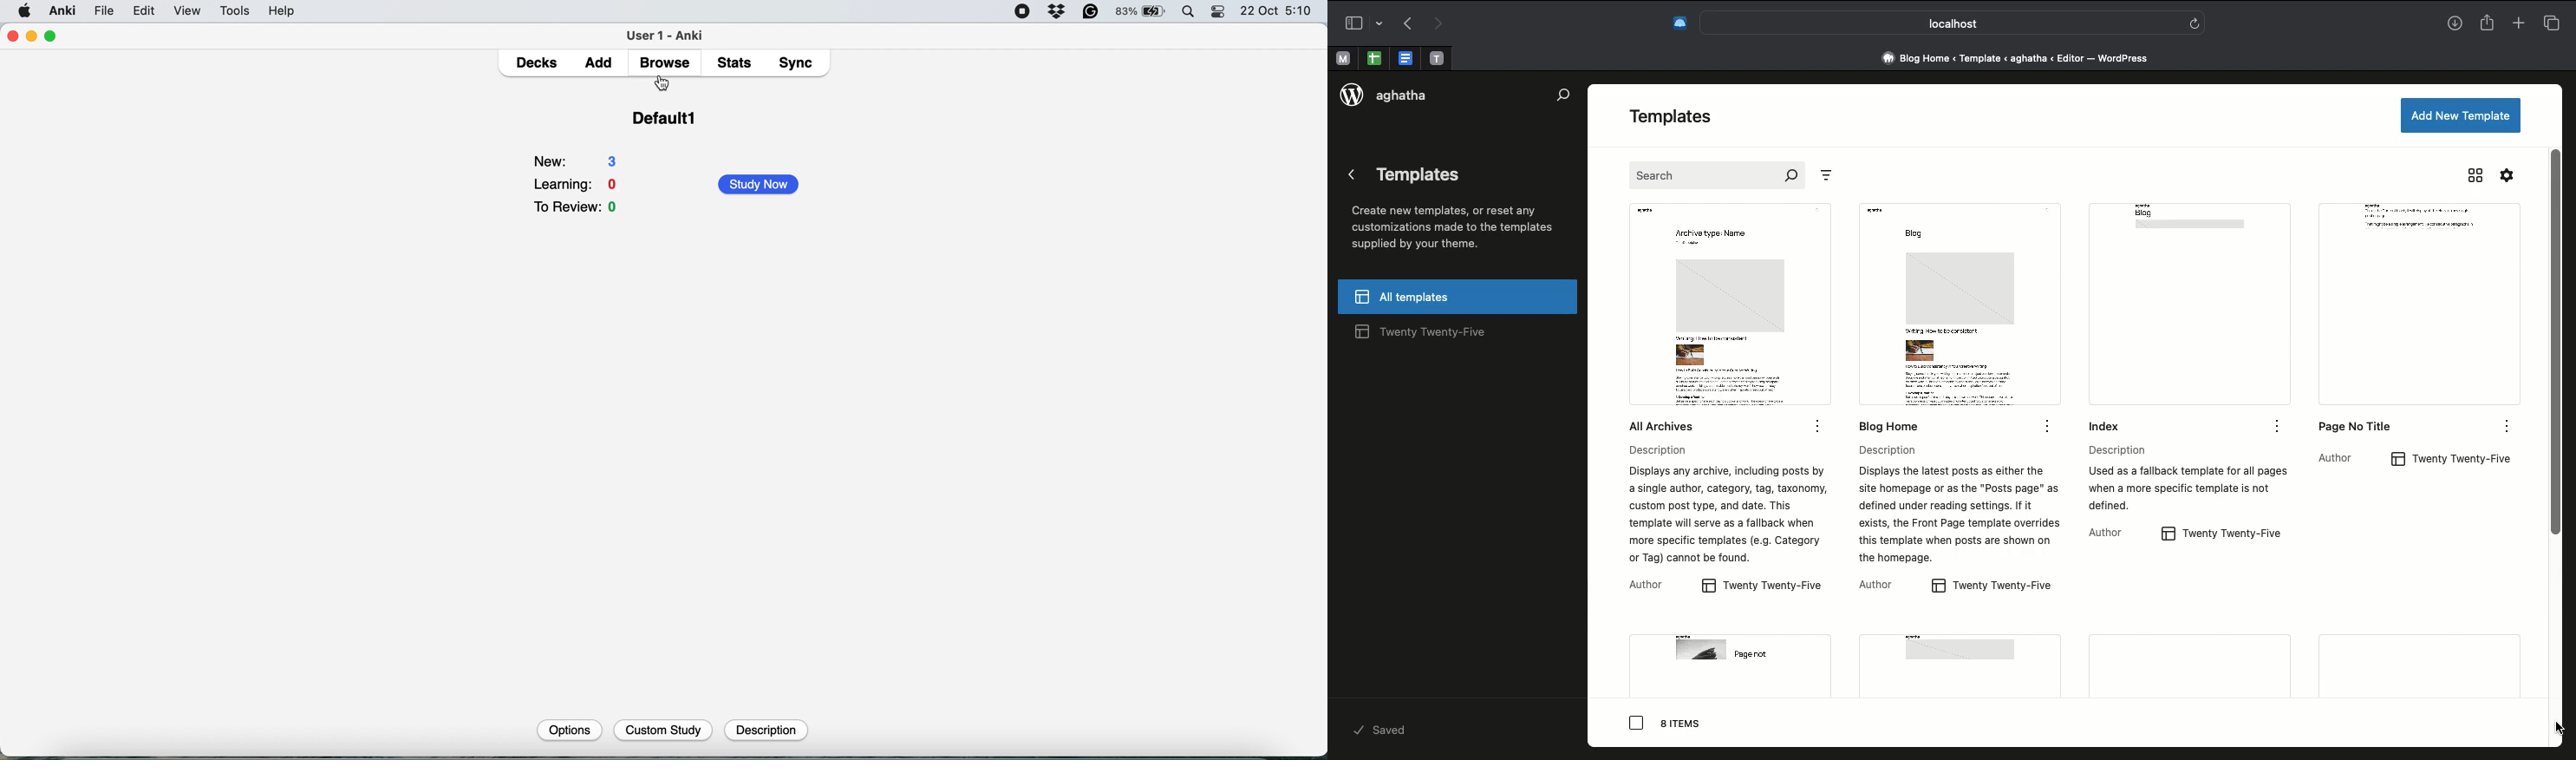 The width and height of the screenshot is (2576, 784). I want to click on Extensions, so click(1678, 23).